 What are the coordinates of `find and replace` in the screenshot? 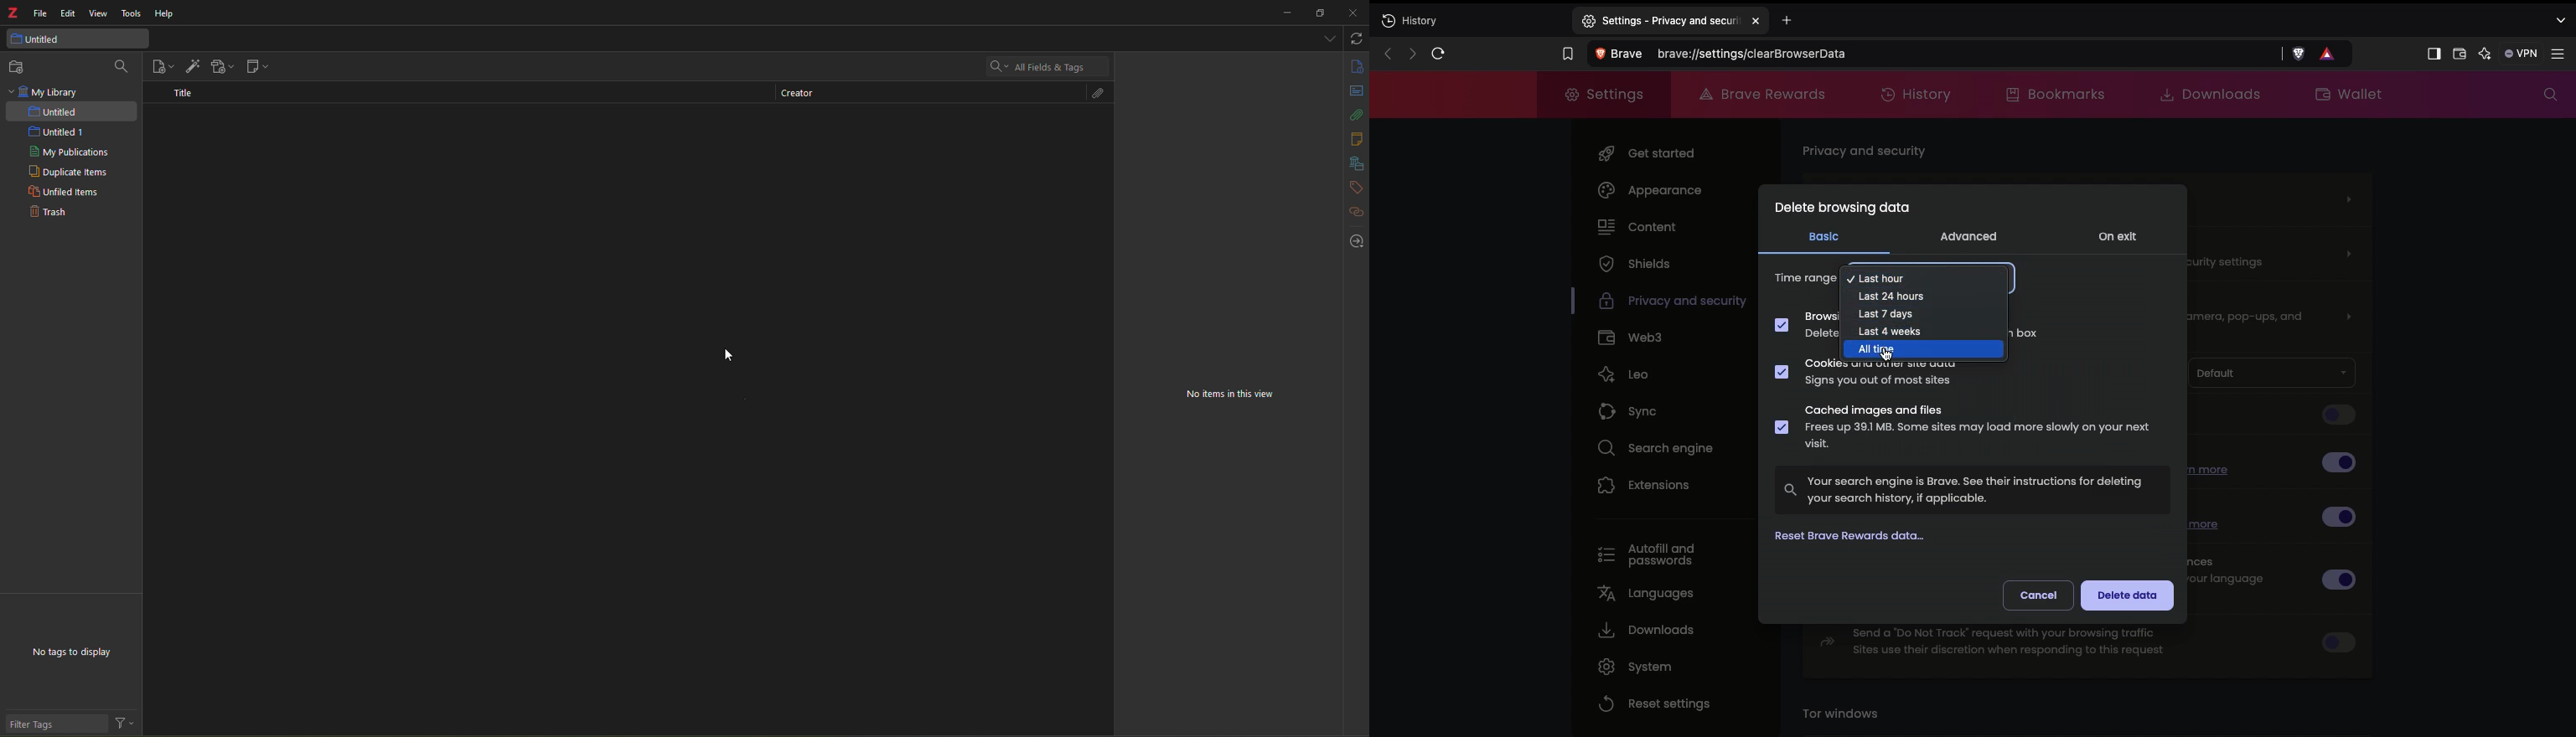 It's located at (1315, 66).